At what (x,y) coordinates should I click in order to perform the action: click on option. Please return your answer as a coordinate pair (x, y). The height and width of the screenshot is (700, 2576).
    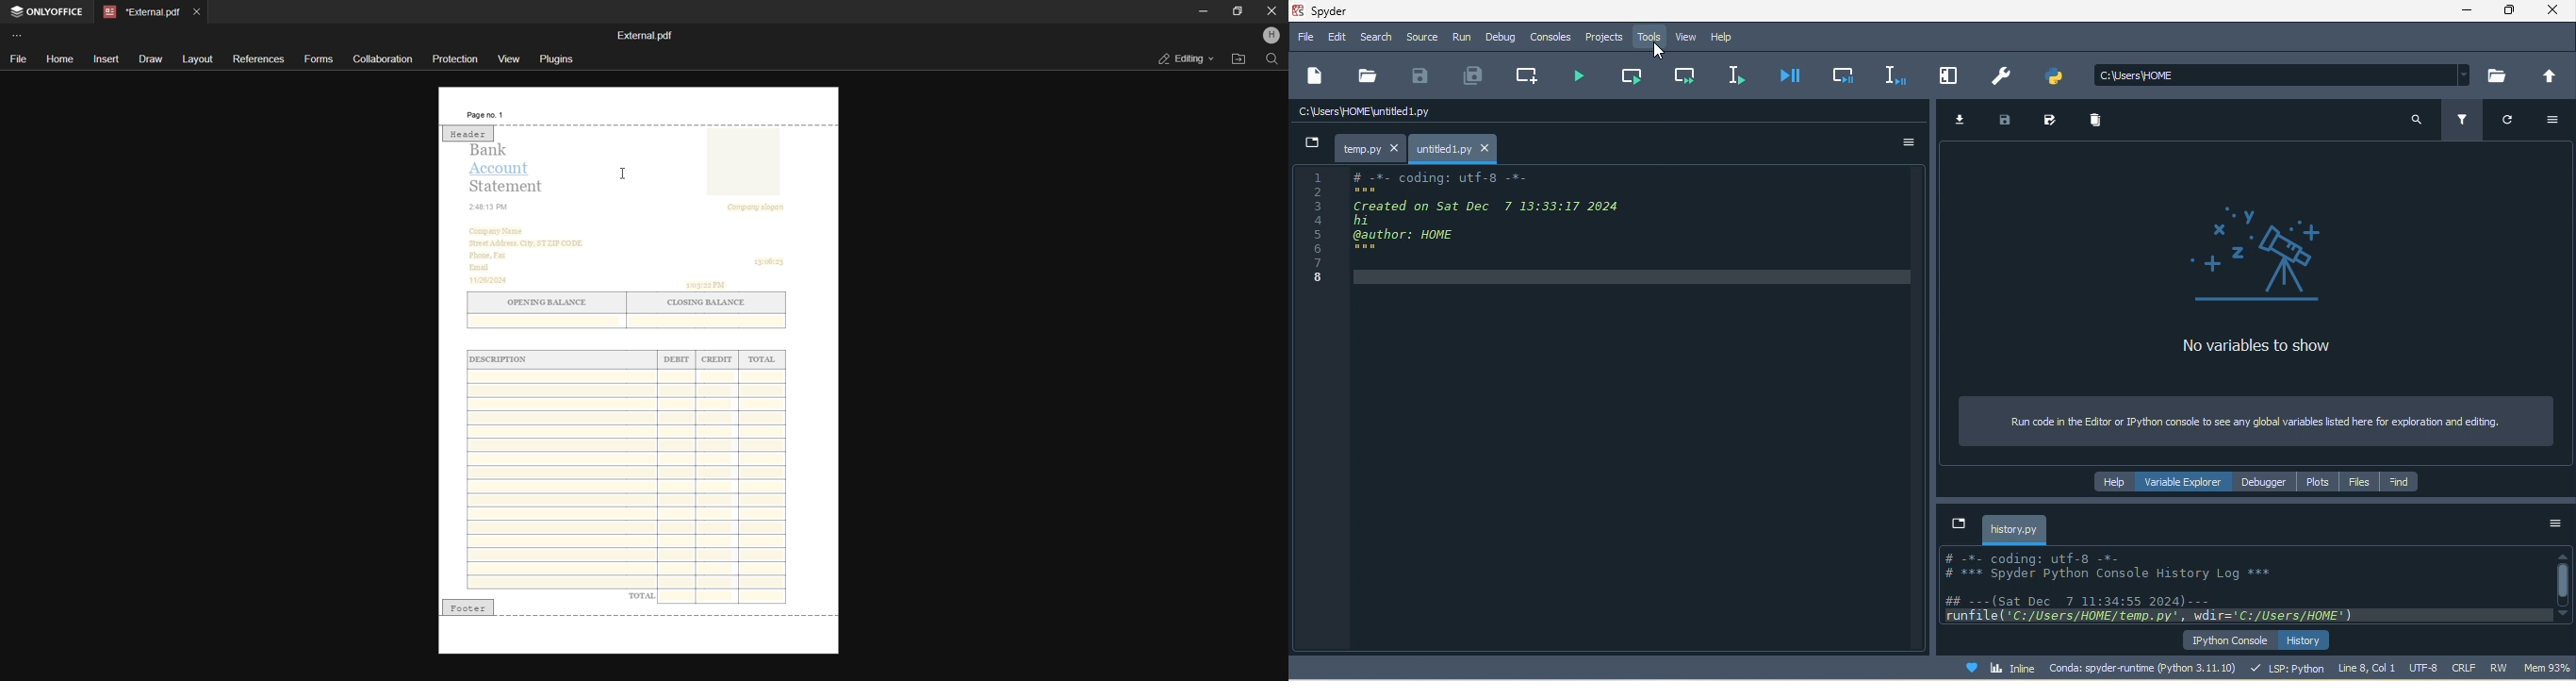
    Looking at the image, I should click on (2554, 529).